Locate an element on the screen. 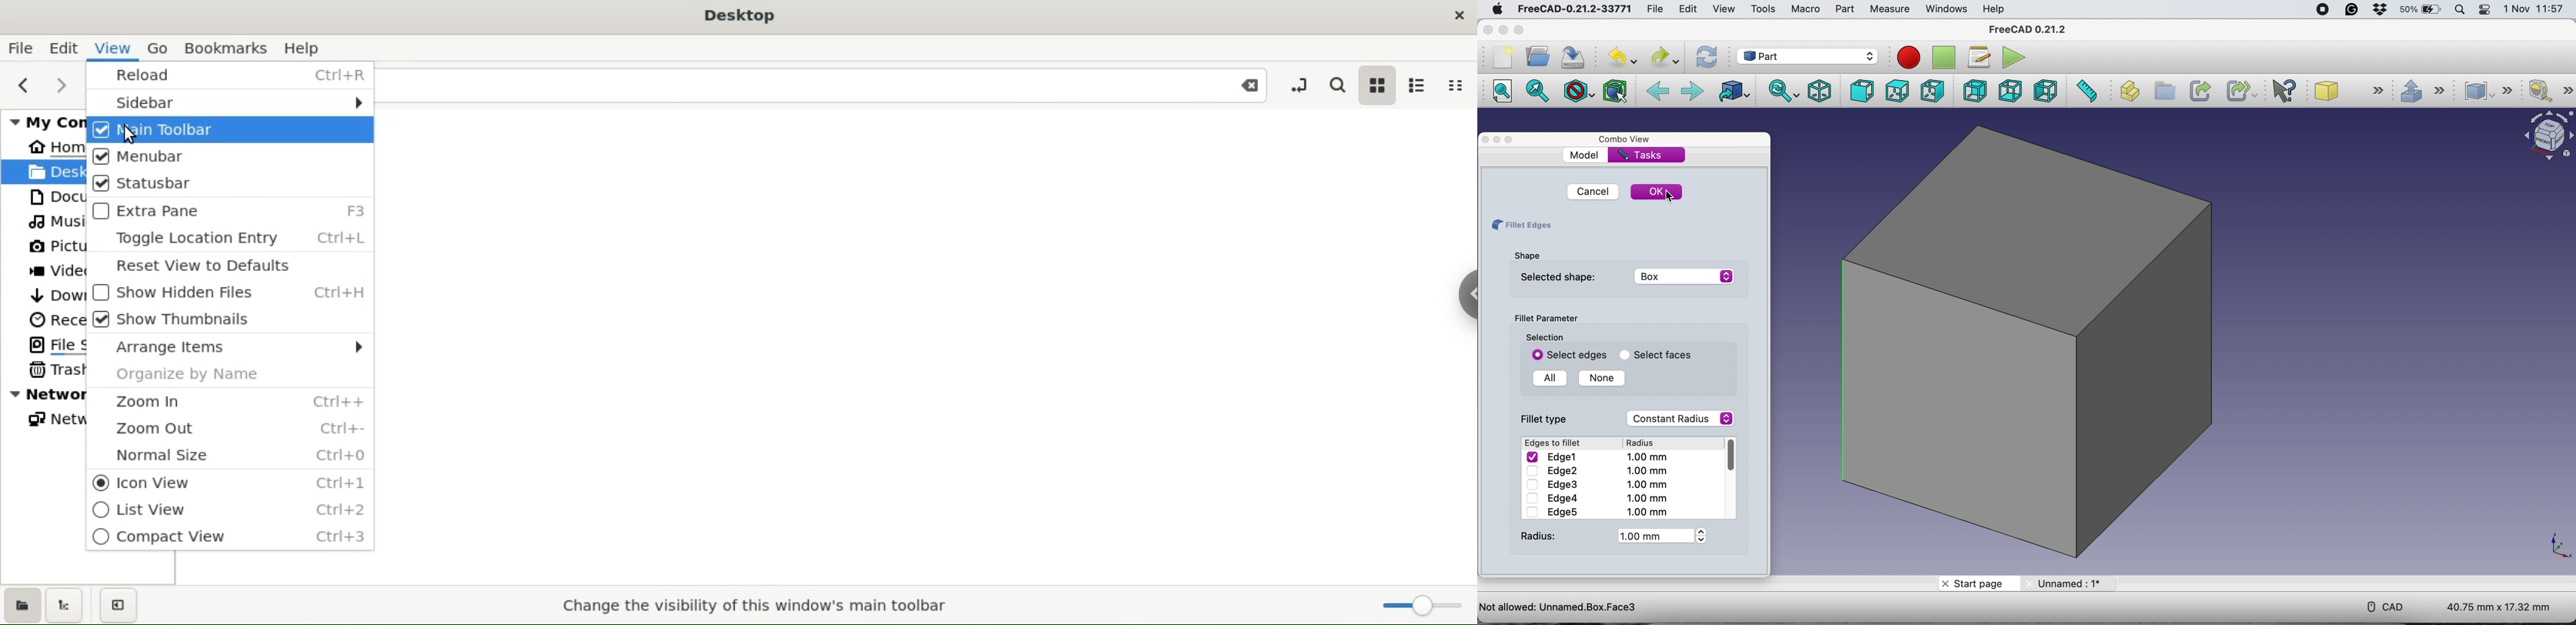 The image size is (2576, 644). Edge3 is located at coordinates (1596, 484).